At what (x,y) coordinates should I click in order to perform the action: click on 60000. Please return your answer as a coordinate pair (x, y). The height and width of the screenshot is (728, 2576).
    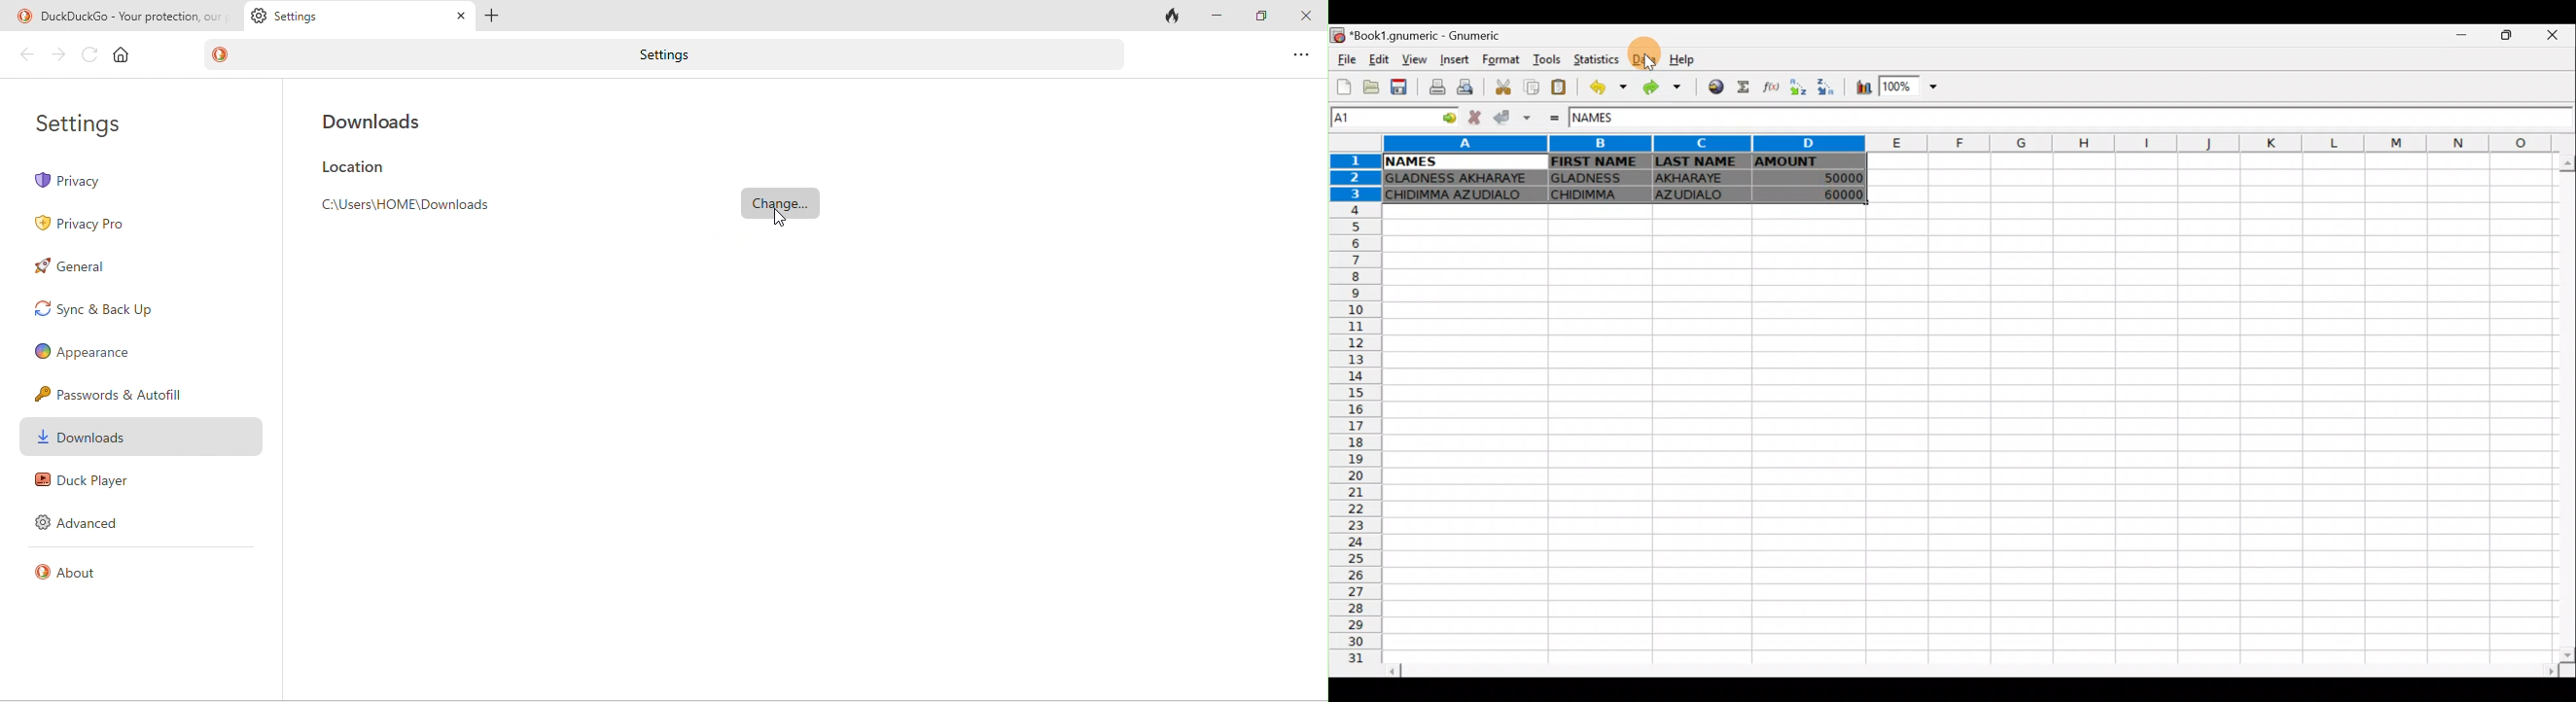
    Looking at the image, I should click on (1831, 194).